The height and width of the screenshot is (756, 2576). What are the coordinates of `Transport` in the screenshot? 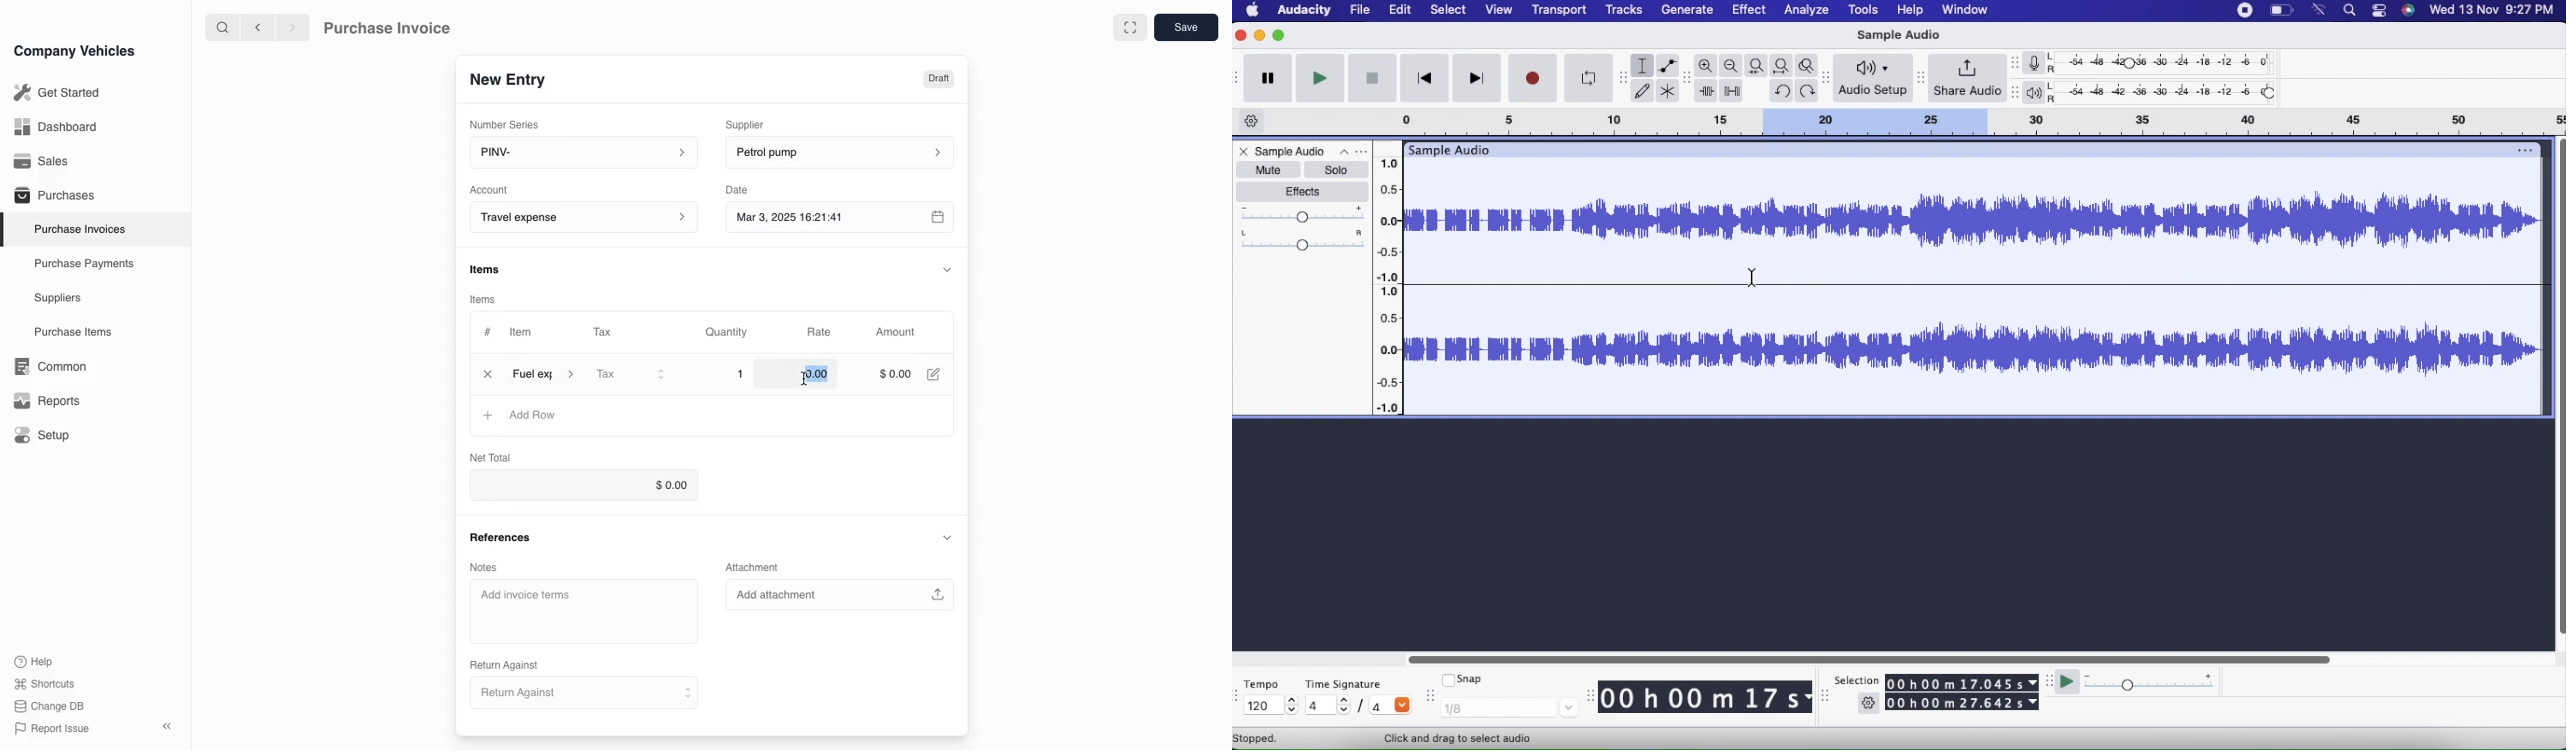 It's located at (1558, 11).